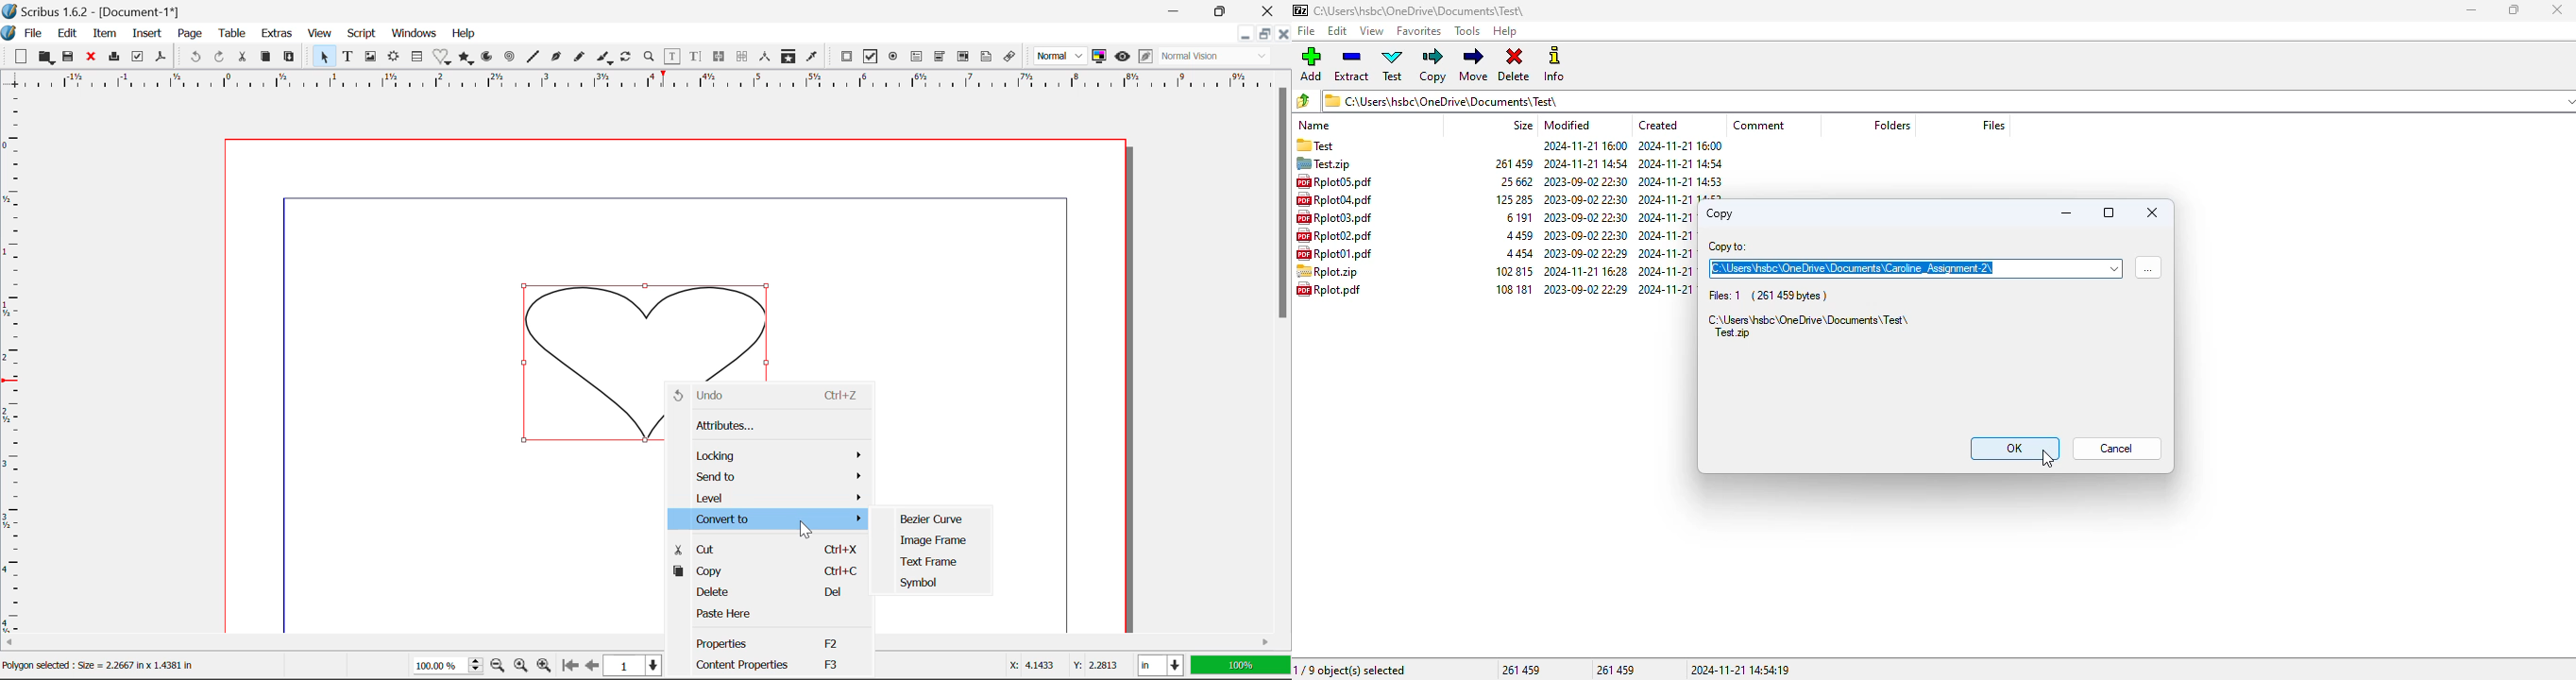 Image resolution: width=2576 pixels, height=700 pixels. What do you see at coordinates (1680, 146) in the screenshot?
I see `created date & time` at bounding box center [1680, 146].